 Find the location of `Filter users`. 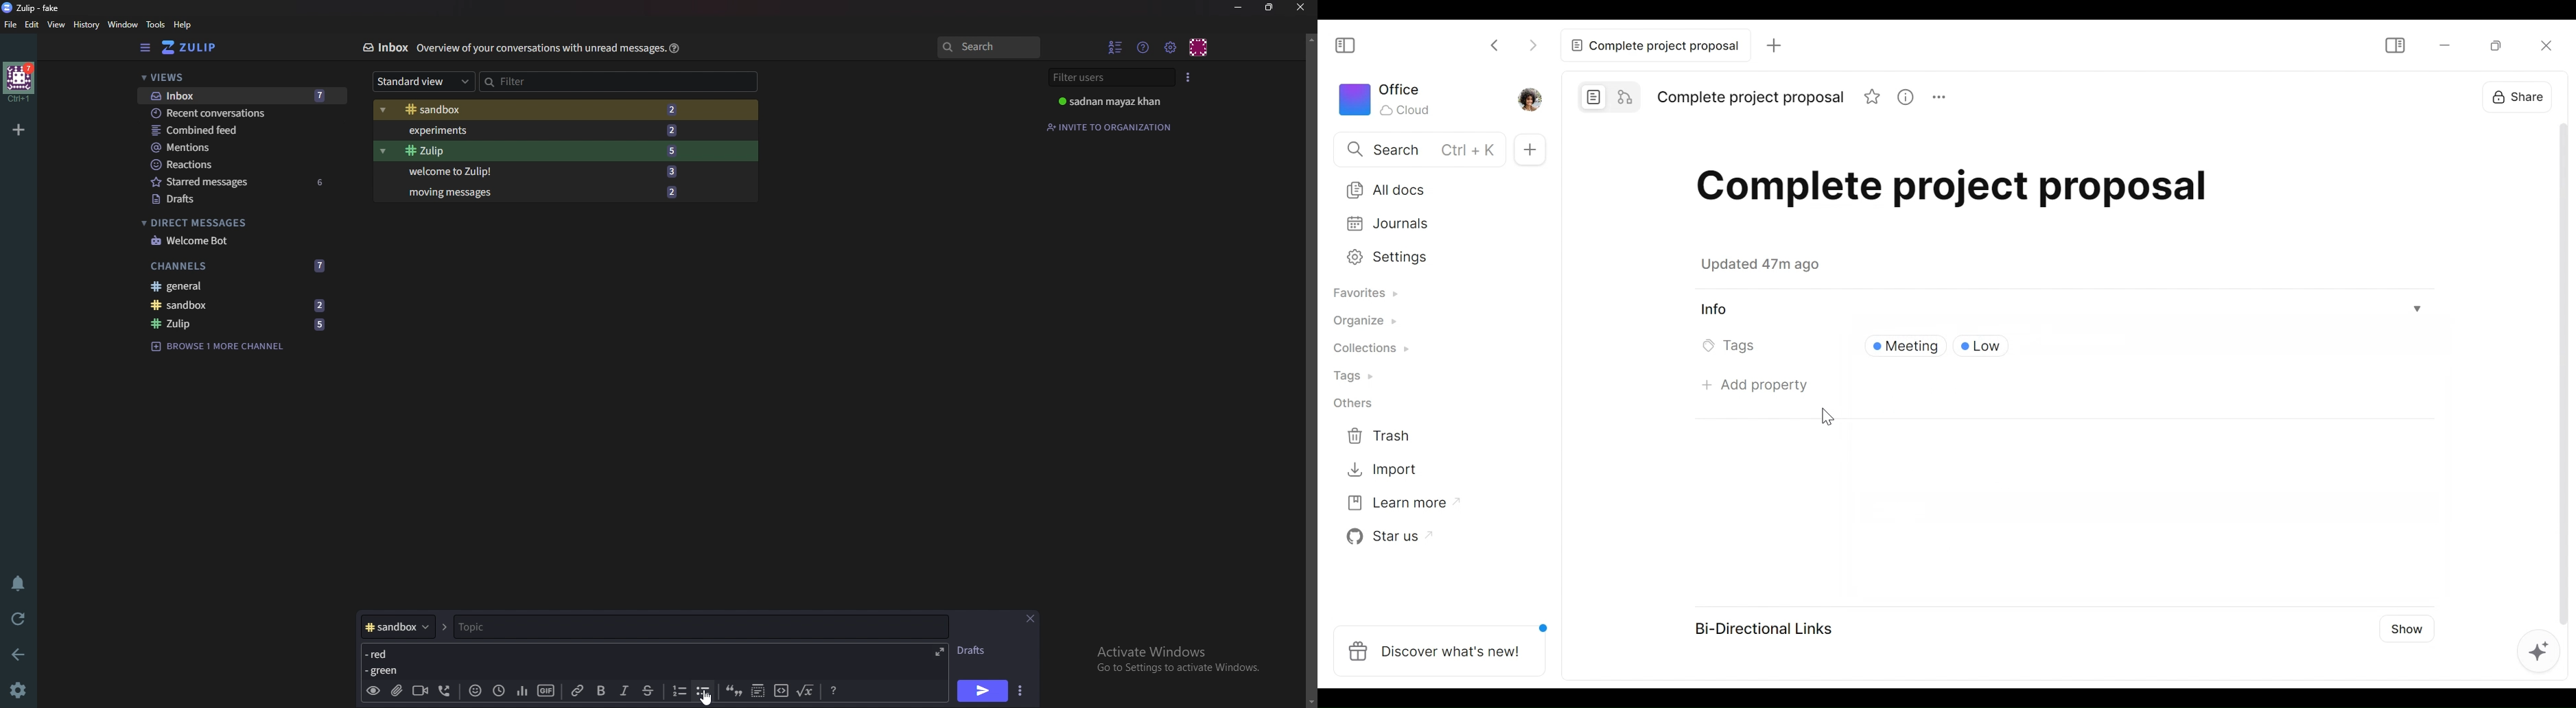

Filter users is located at coordinates (1114, 78).